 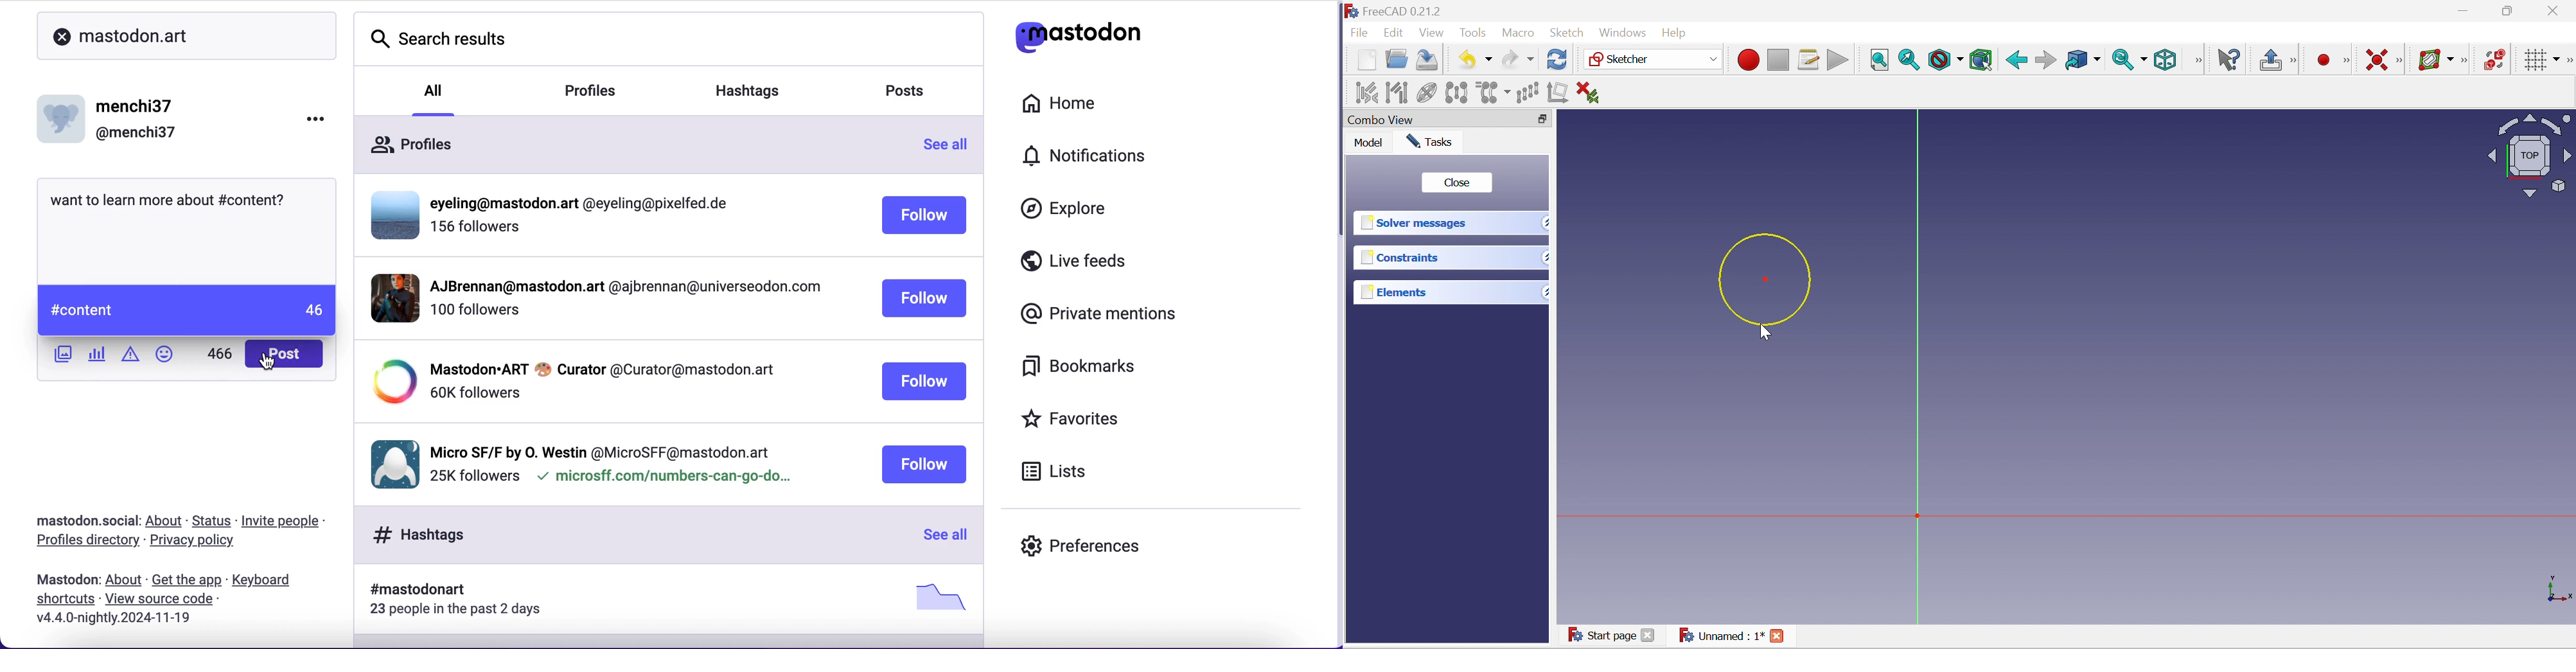 What do you see at coordinates (1908, 59) in the screenshot?
I see `Fit selection` at bounding box center [1908, 59].